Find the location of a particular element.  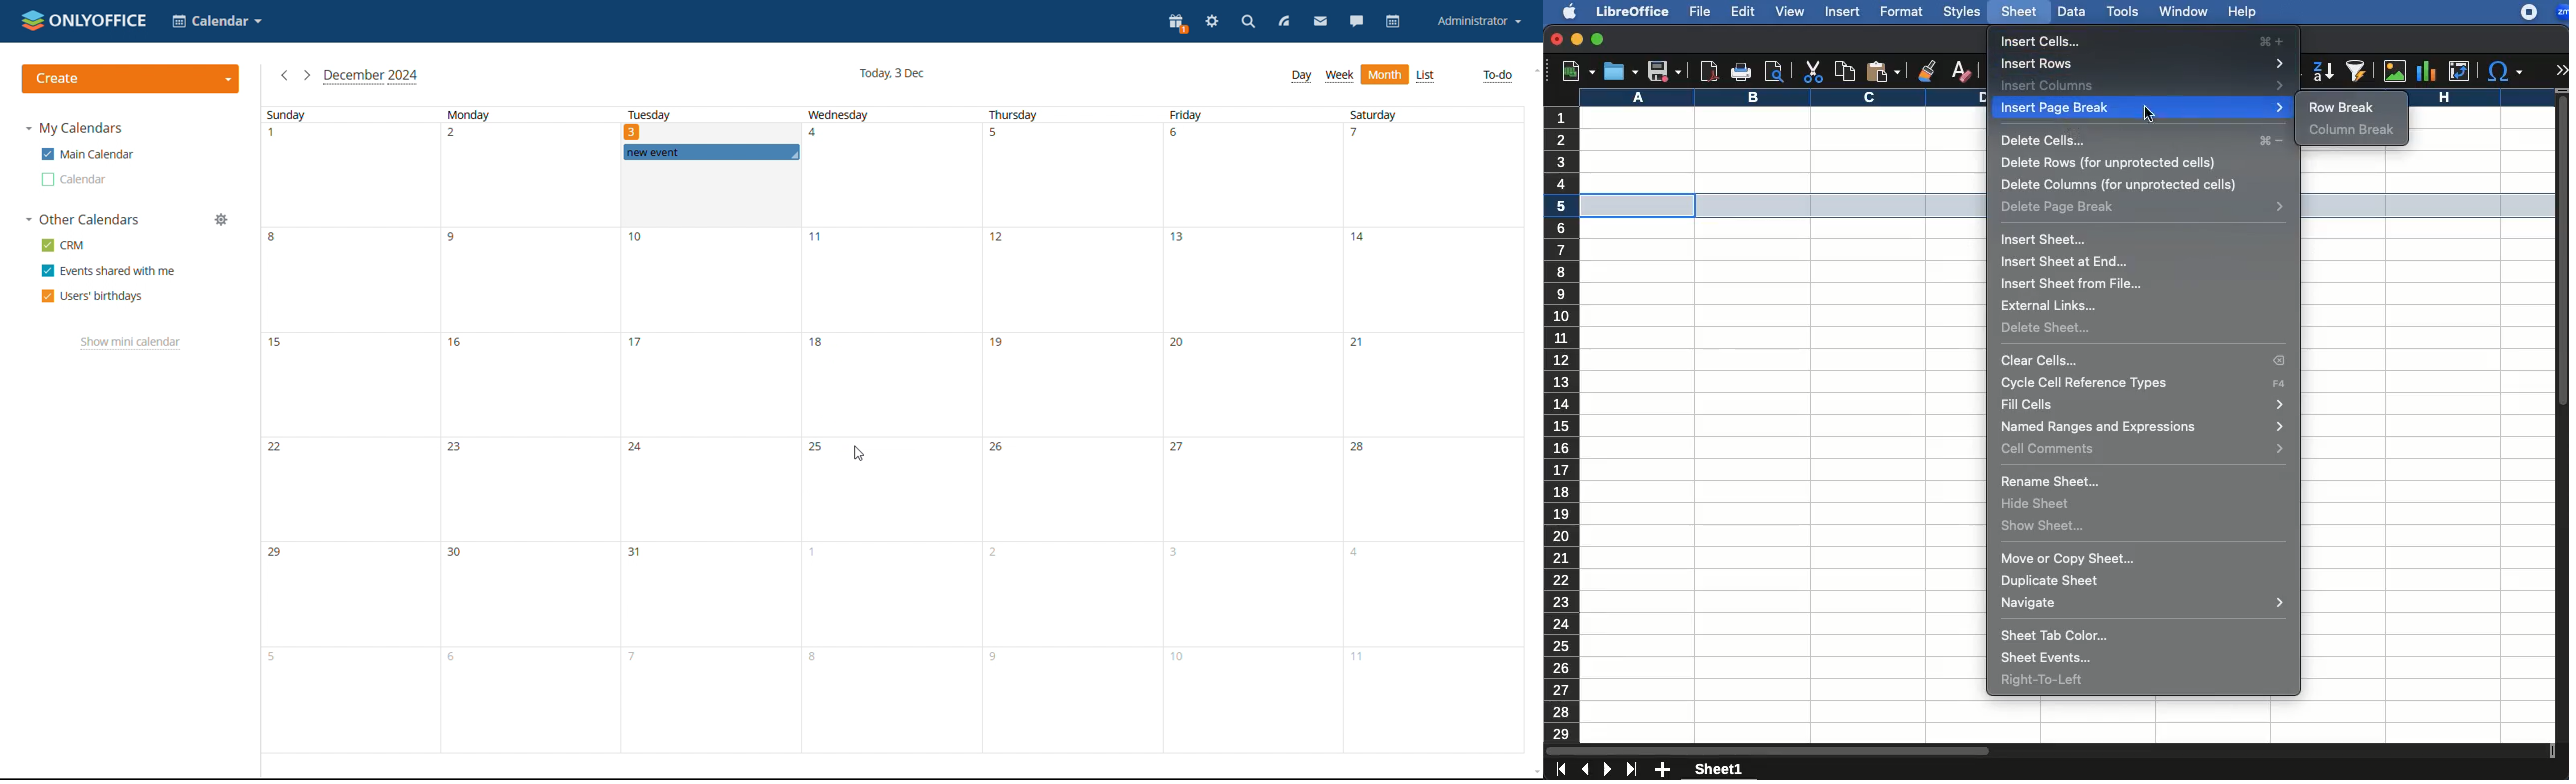

present is located at coordinates (1176, 23).